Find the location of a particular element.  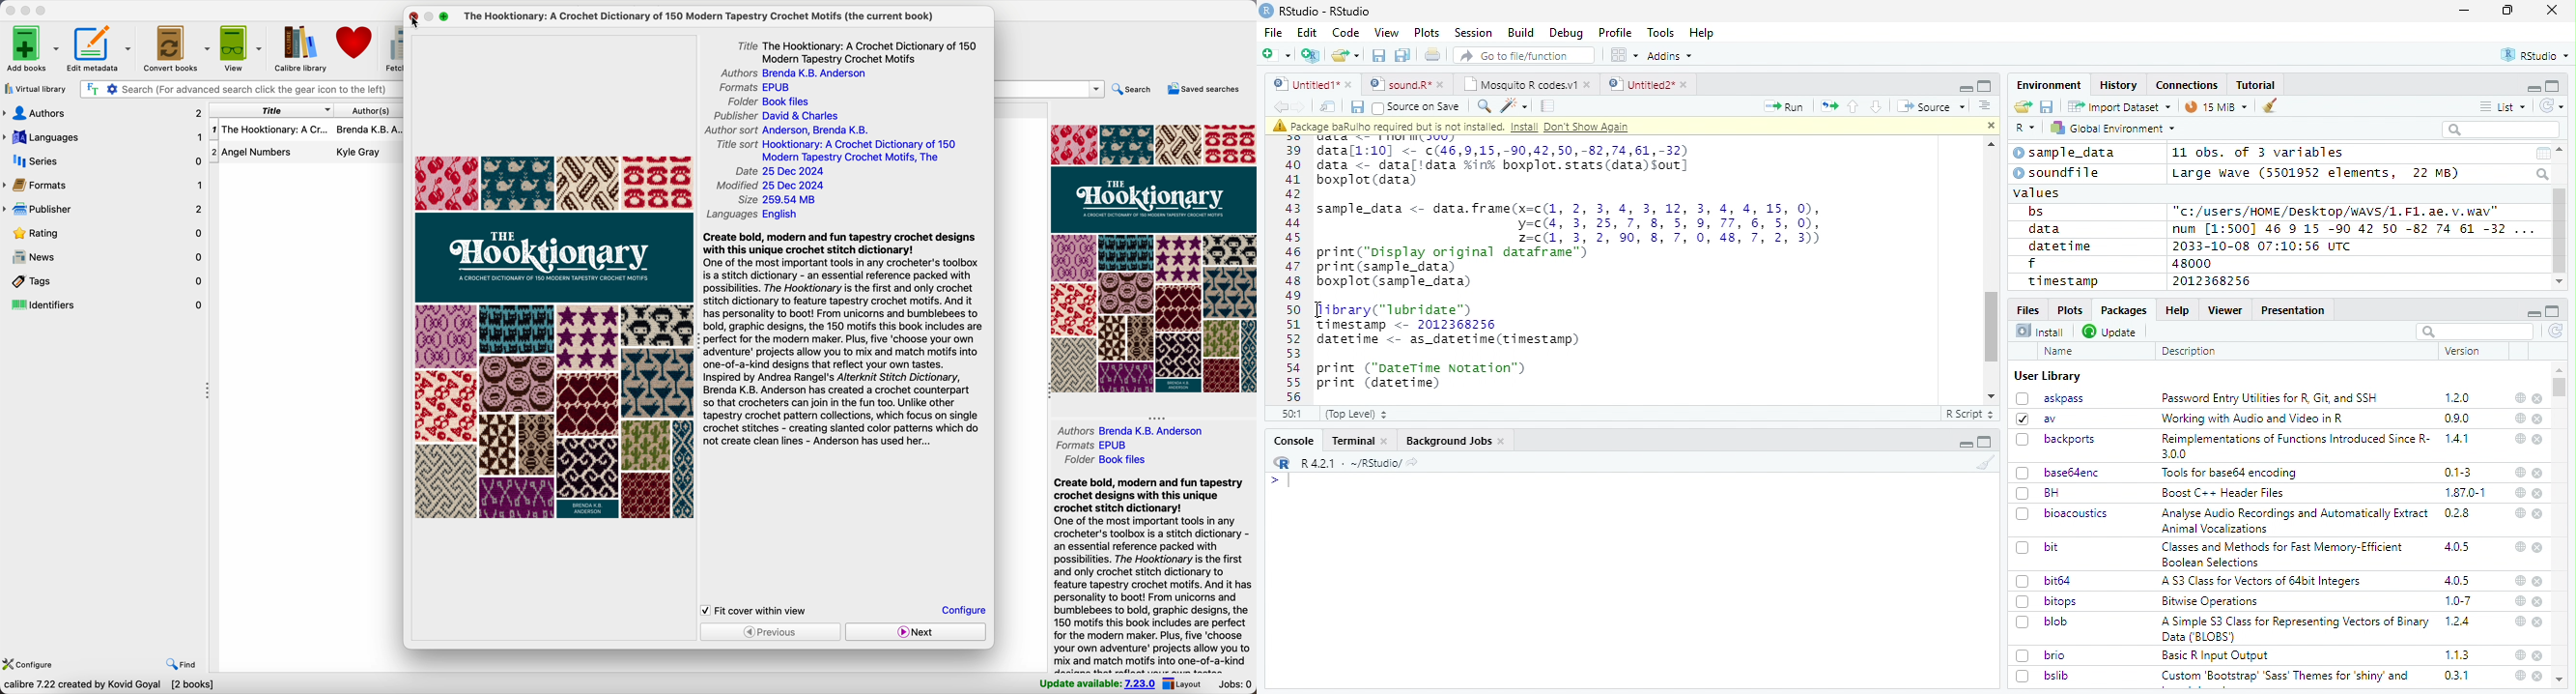

scroll up is located at coordinates (1988, 145).